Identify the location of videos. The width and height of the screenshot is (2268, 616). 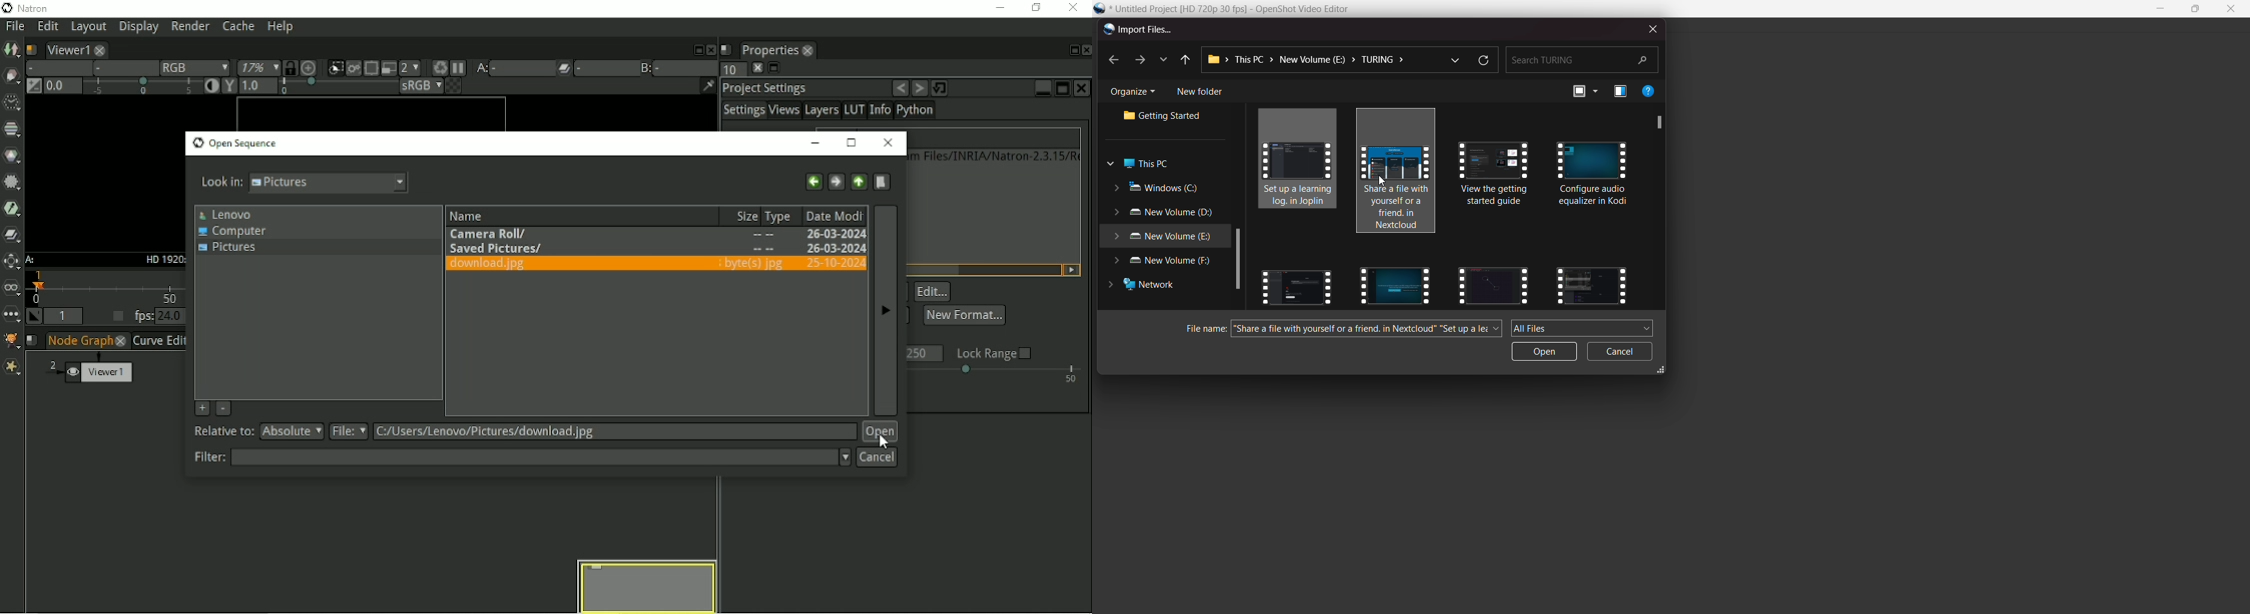
(1591, 284).